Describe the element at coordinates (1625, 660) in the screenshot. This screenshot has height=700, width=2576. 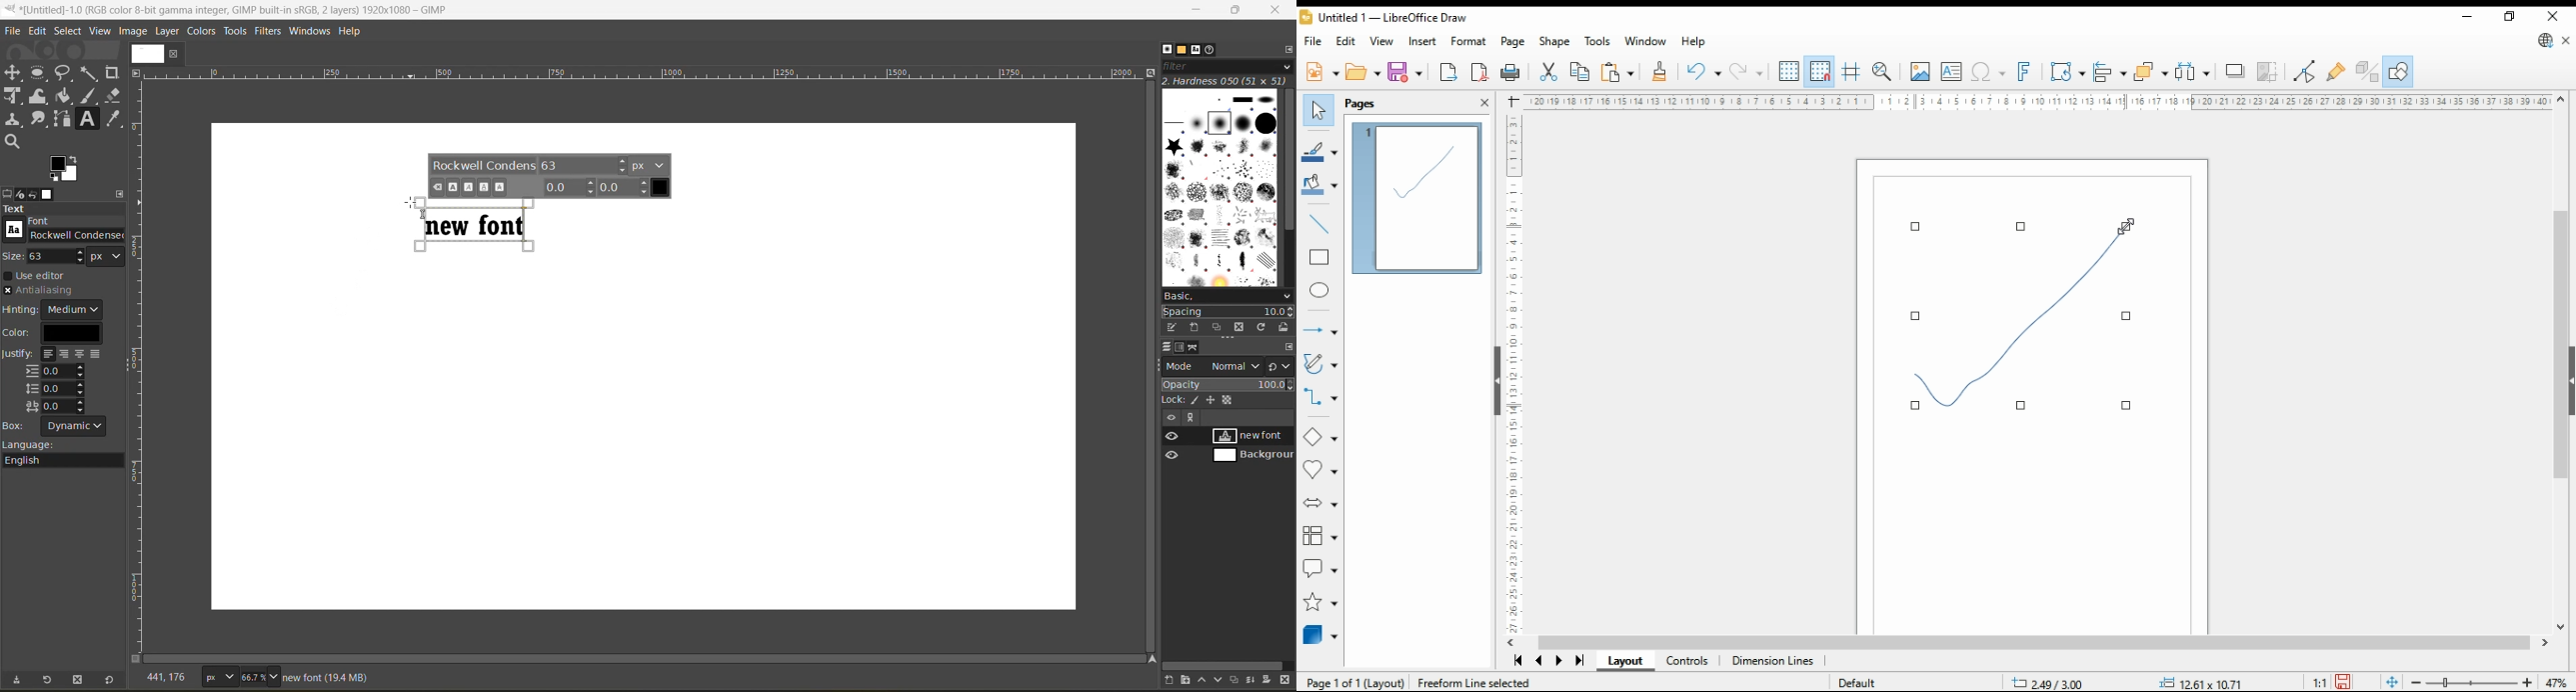
I see `layout` at that location.